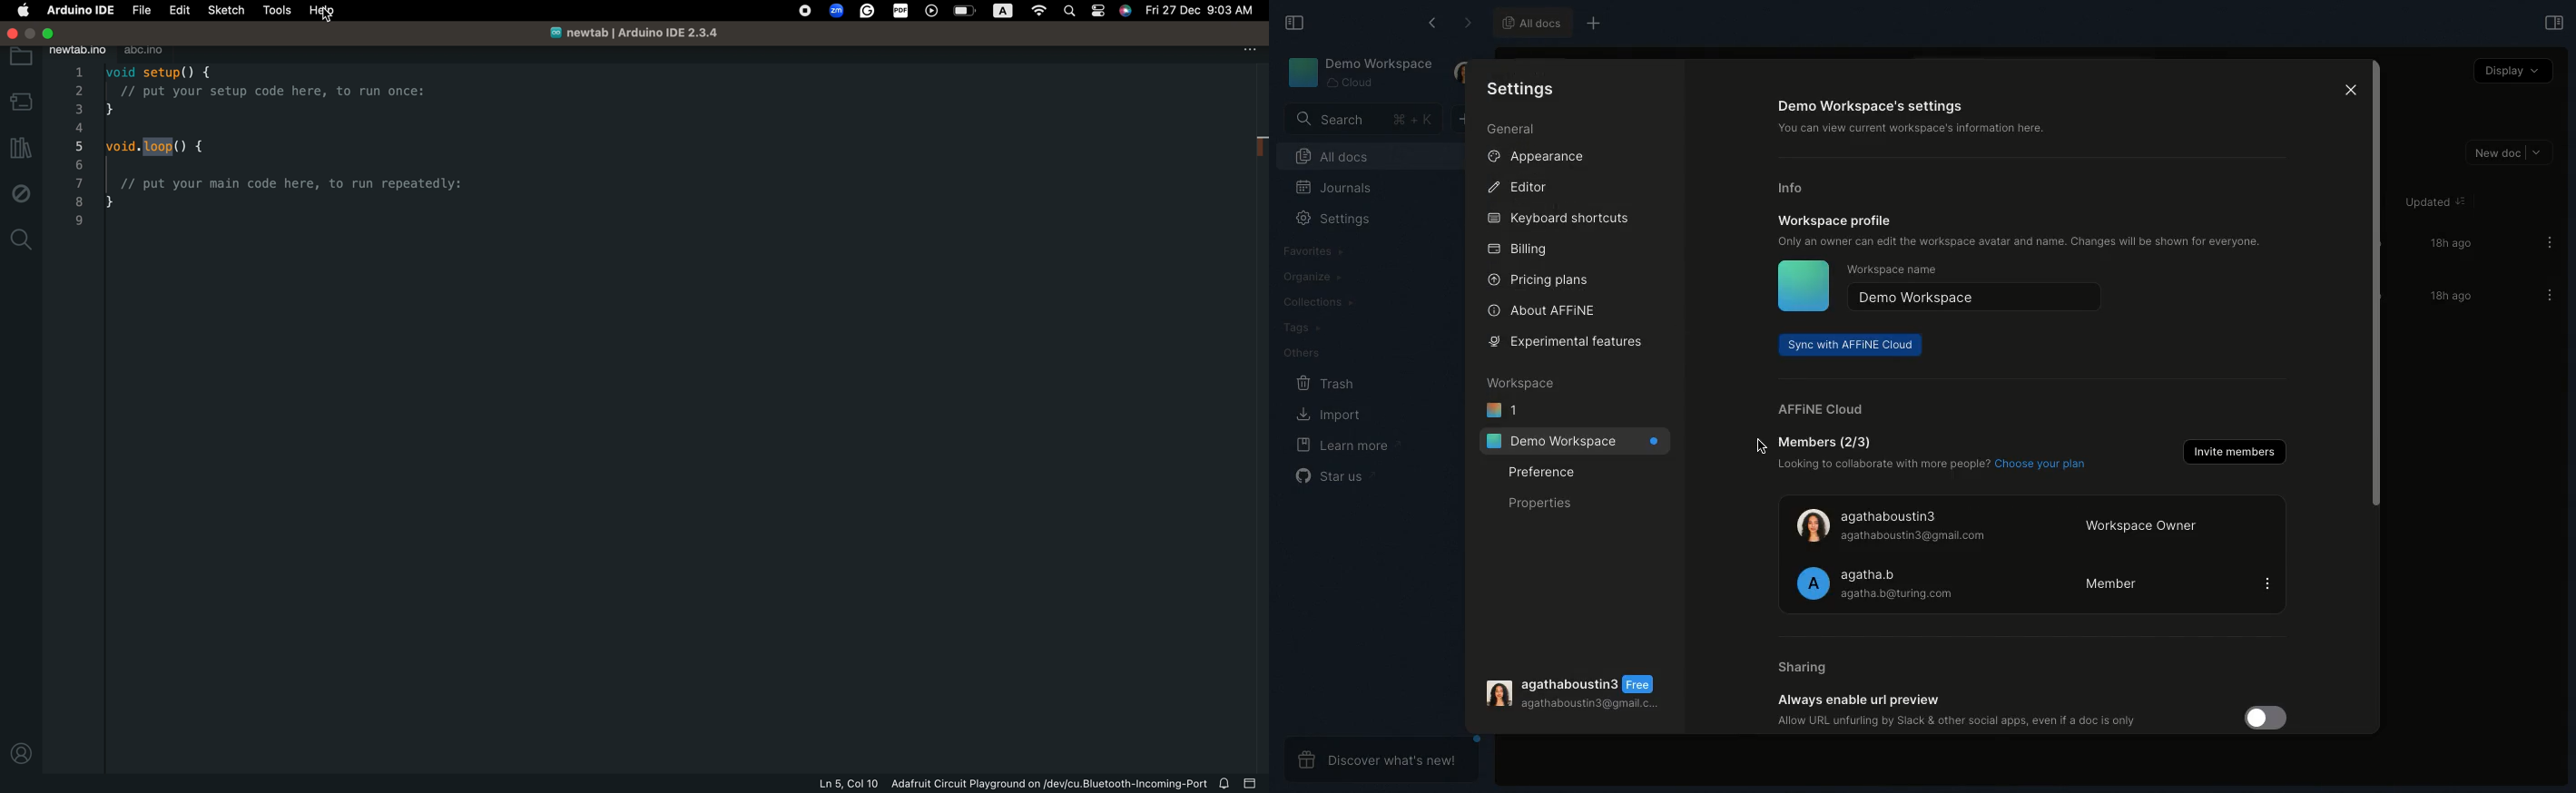 The width and height of the screenshot is (2576, 812). Describe the element at coordinates (21, 145) in the screenshot. I see `libraries manager` at that location.